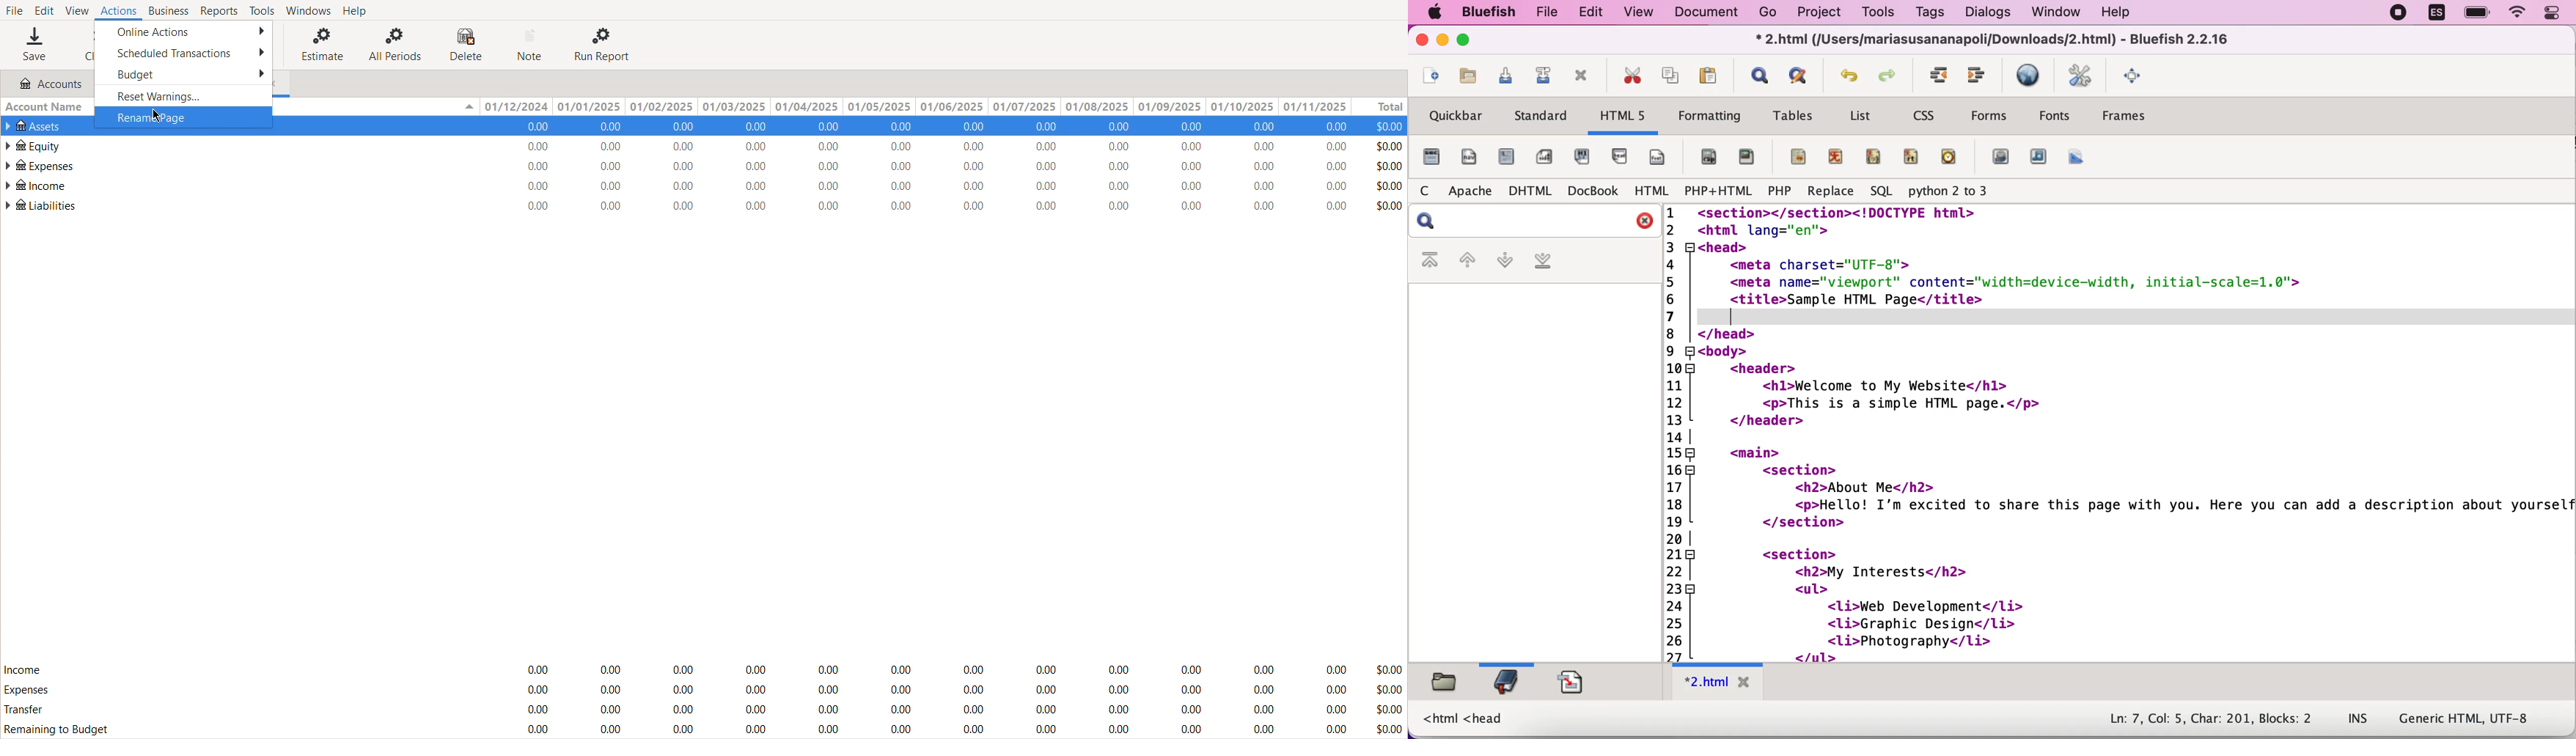 Image resolution: width=2576 pixels, height=756 pixels. Describe the element at coordinates (183, 29) in the screenshot. I see `Online actions` at that location.